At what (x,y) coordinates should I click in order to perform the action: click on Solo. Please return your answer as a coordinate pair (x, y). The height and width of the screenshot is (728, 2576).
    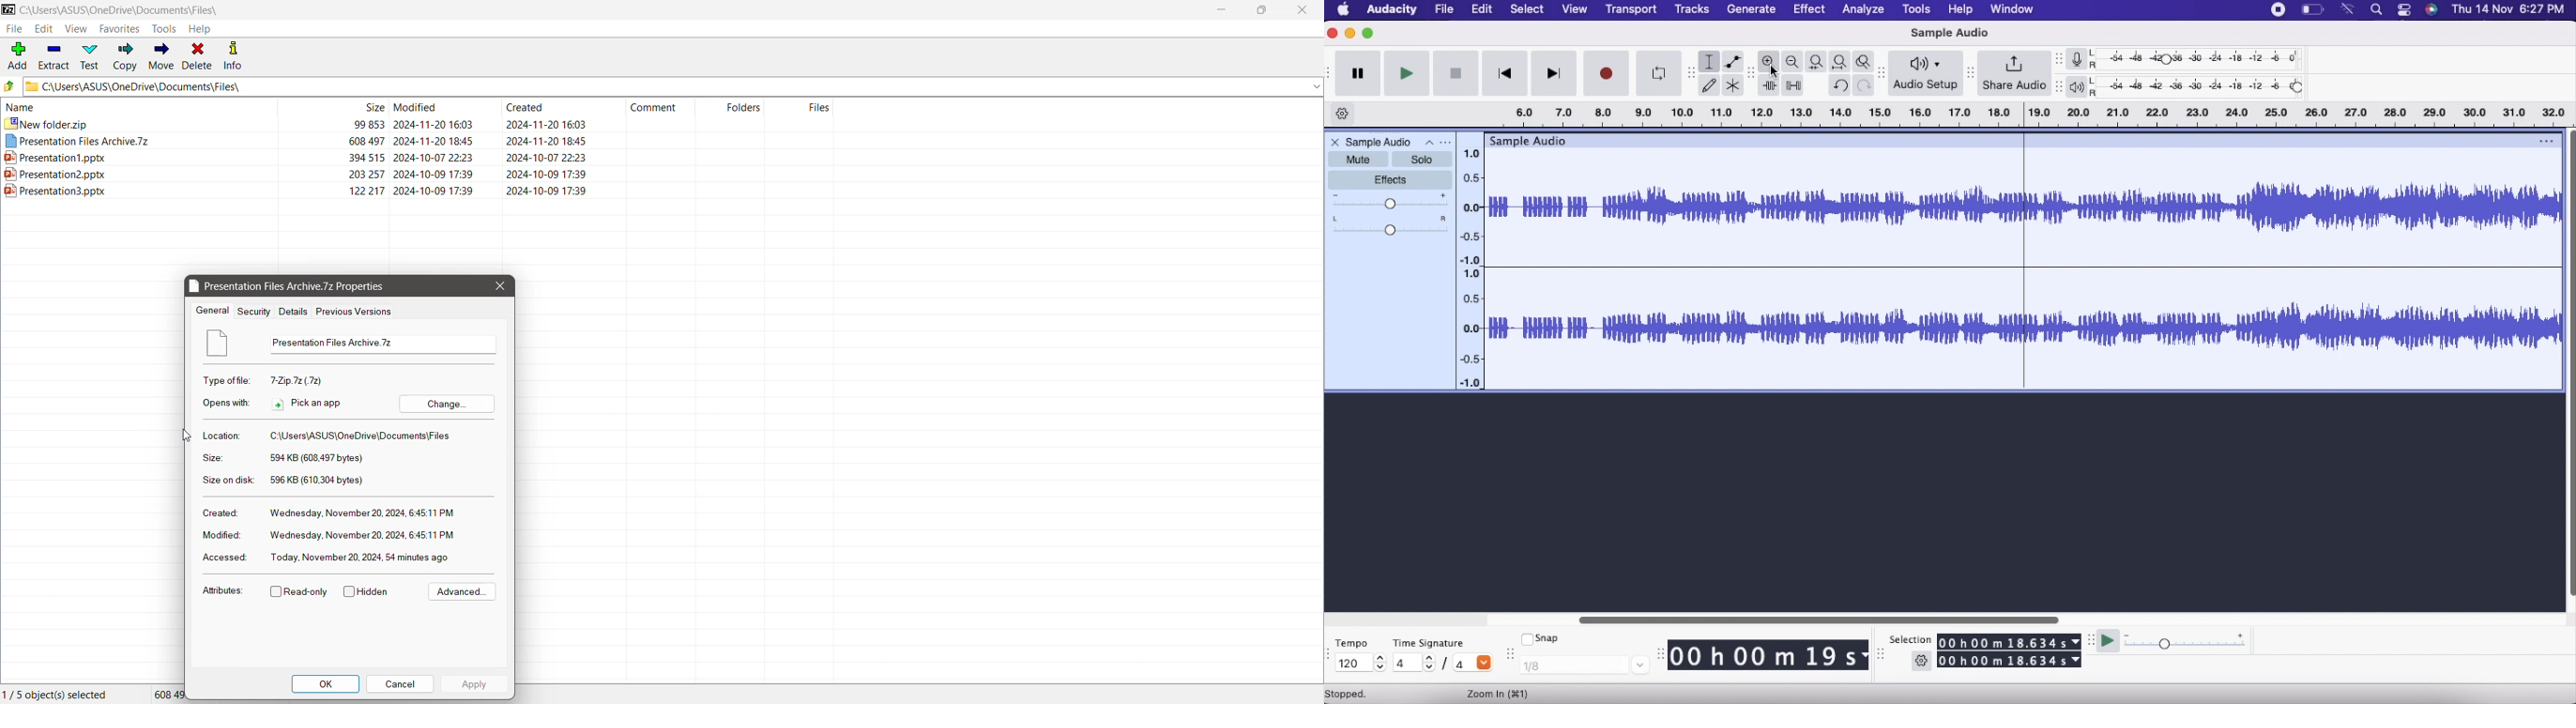
    Looking at the image, I should click on (1423, 160).